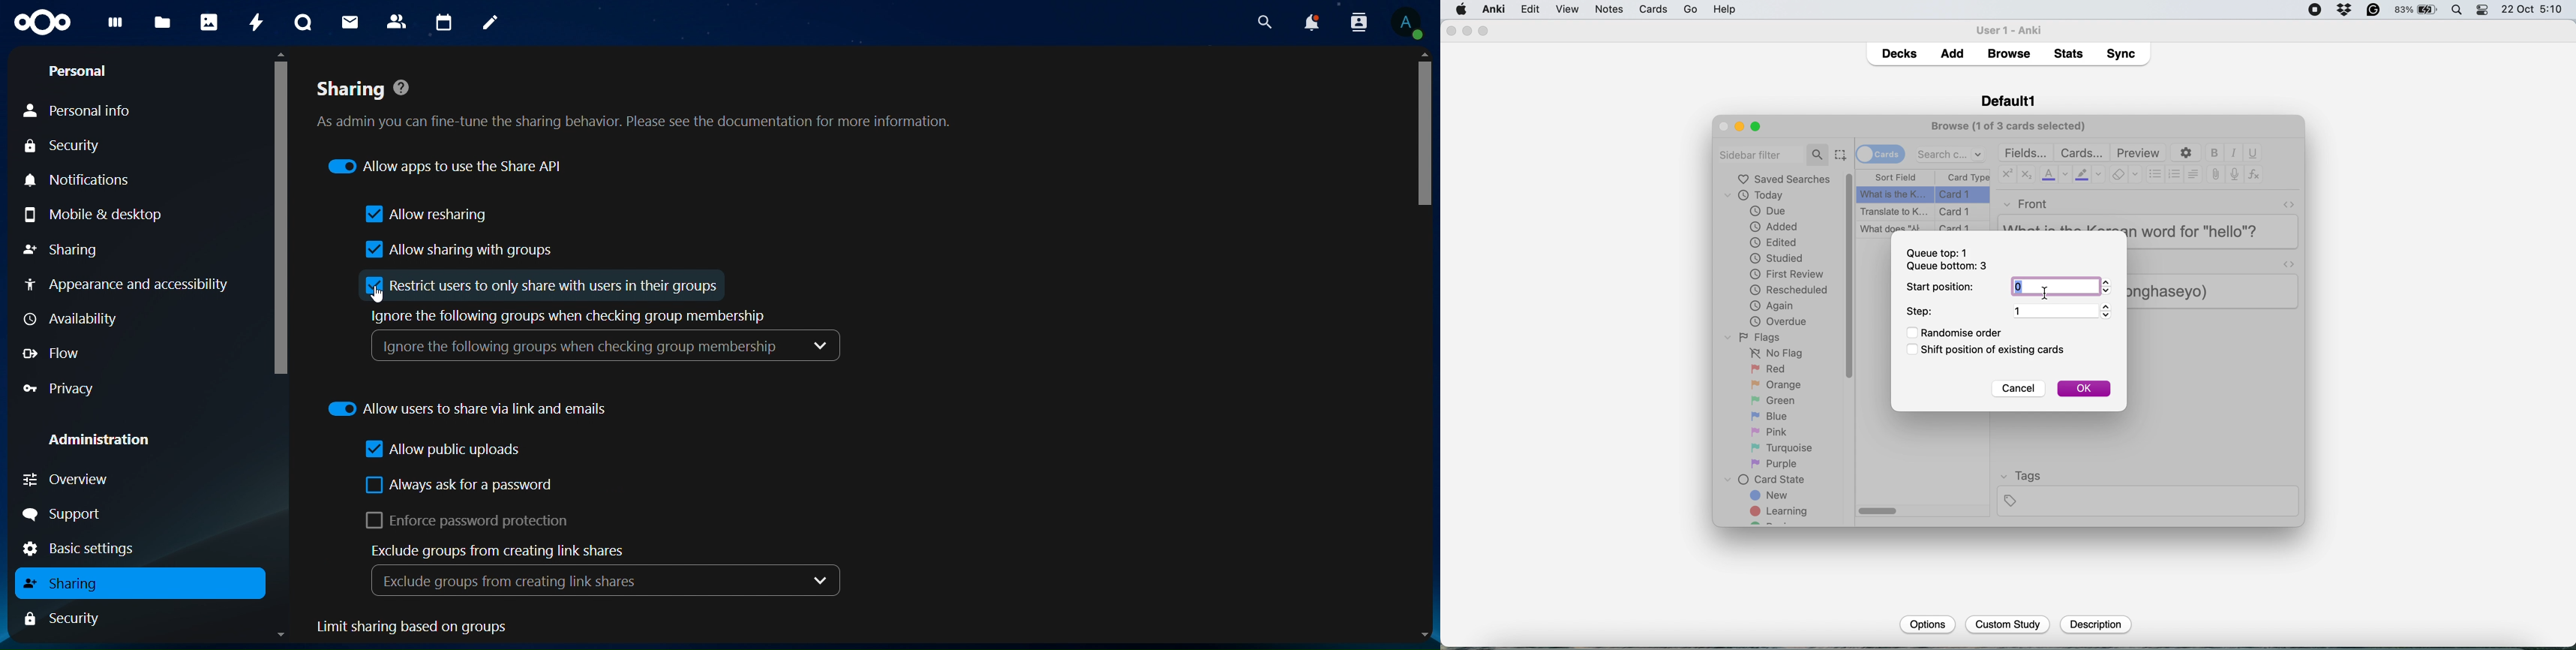 The image size is (2576, 672). I want to click on search bar, so click(1773, 154).